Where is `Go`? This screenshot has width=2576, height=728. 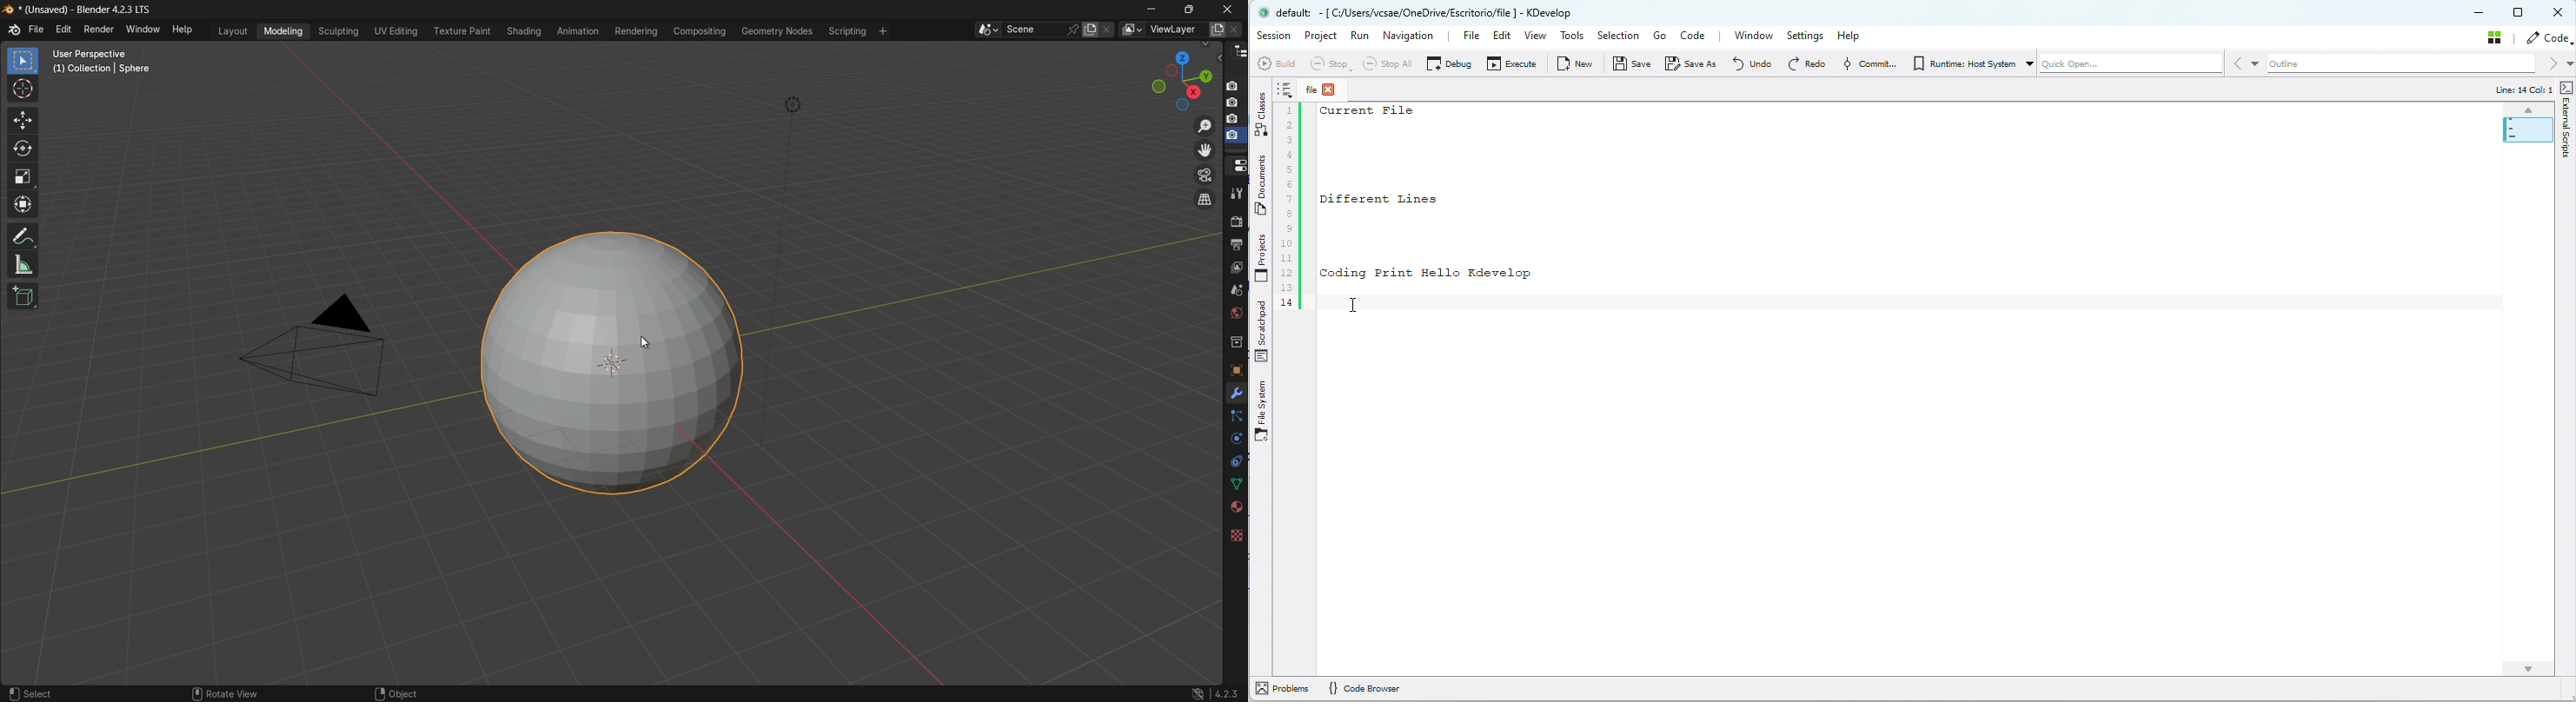 Go is located at coordinates (1659, 36).